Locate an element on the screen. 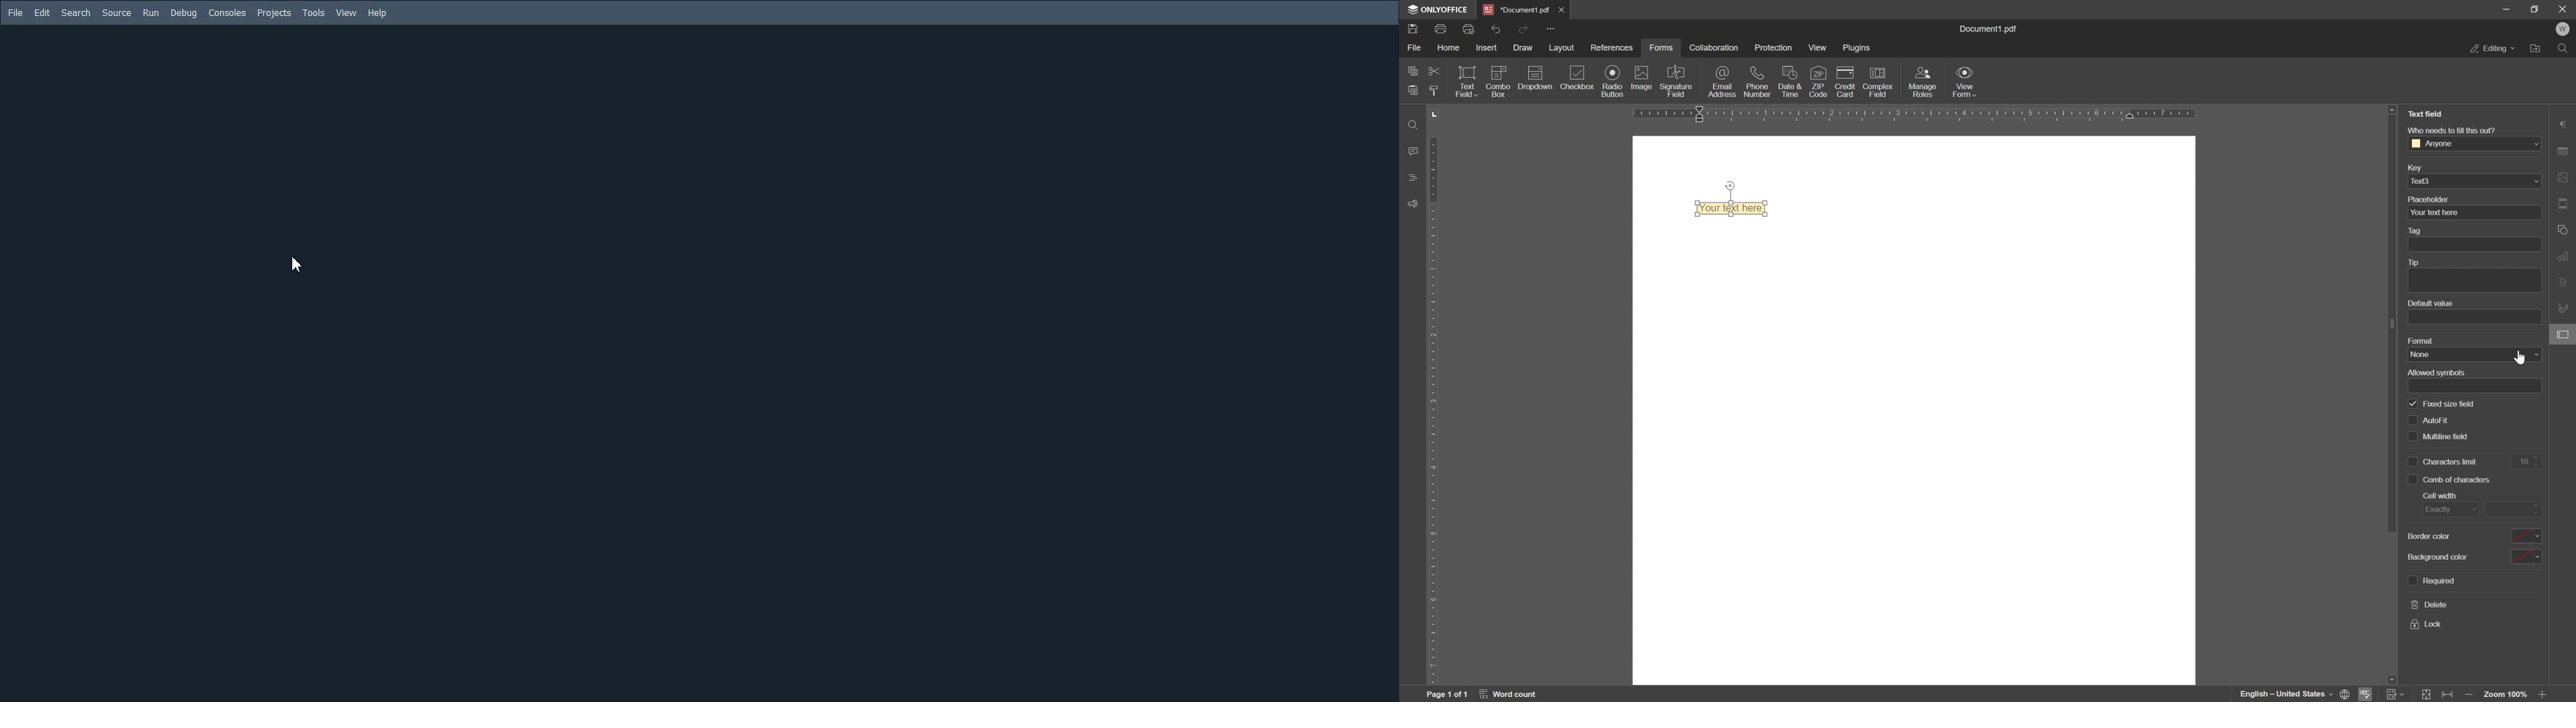 This screenshot has width=2576, height=728. fit to slide is located at coordinates (2427, 695).